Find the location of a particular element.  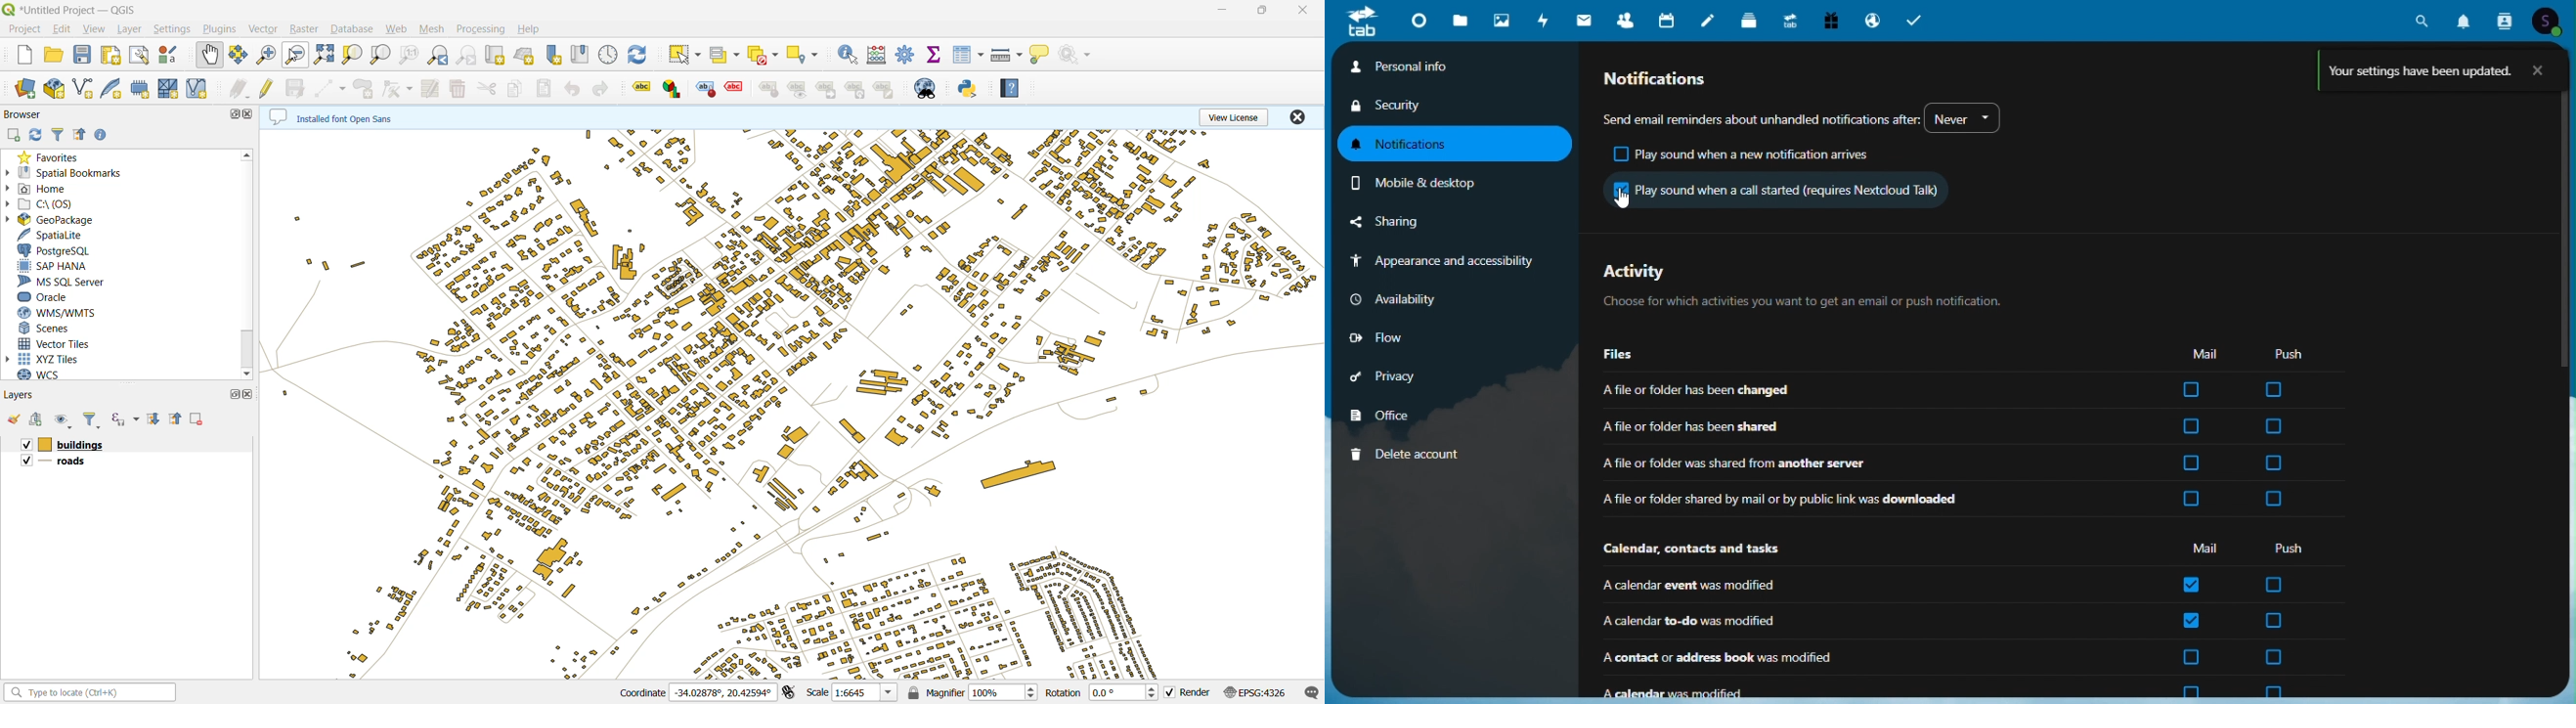

layers is located at coordinates (61, 462).